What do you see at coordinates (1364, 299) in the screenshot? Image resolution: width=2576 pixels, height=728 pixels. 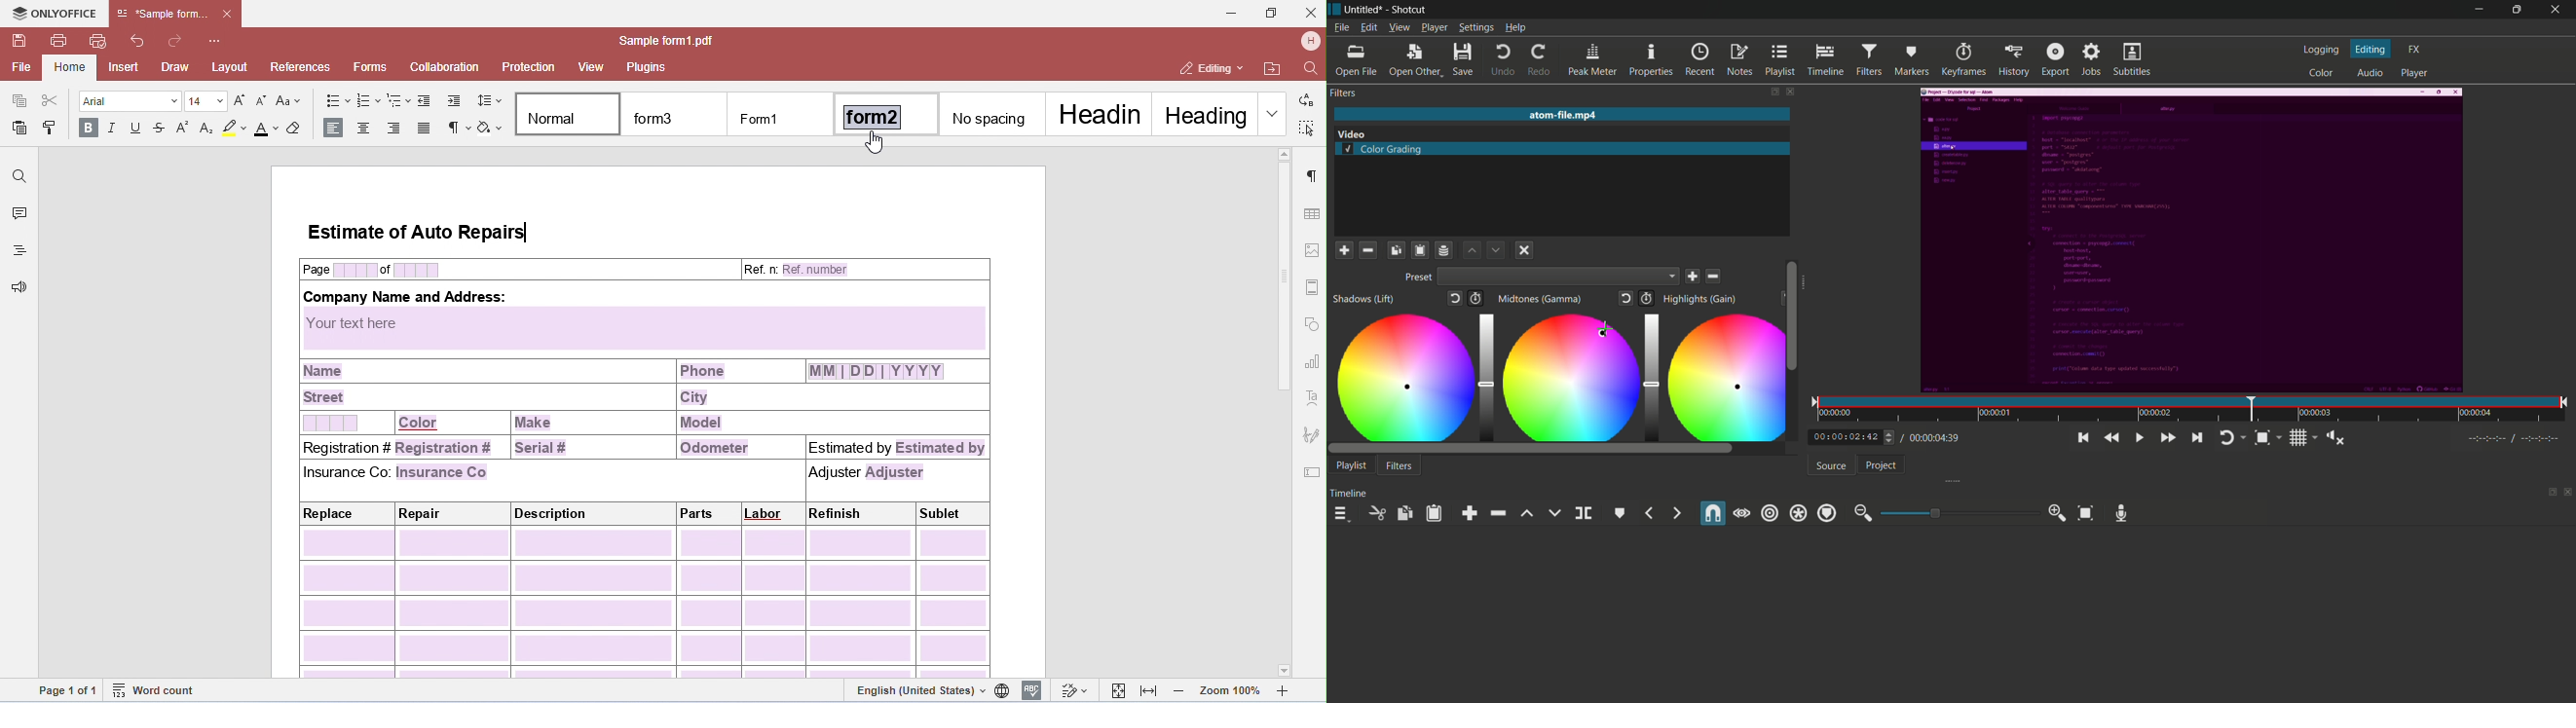 I see `shadow (lift)` at bounding box center [1364, 299].